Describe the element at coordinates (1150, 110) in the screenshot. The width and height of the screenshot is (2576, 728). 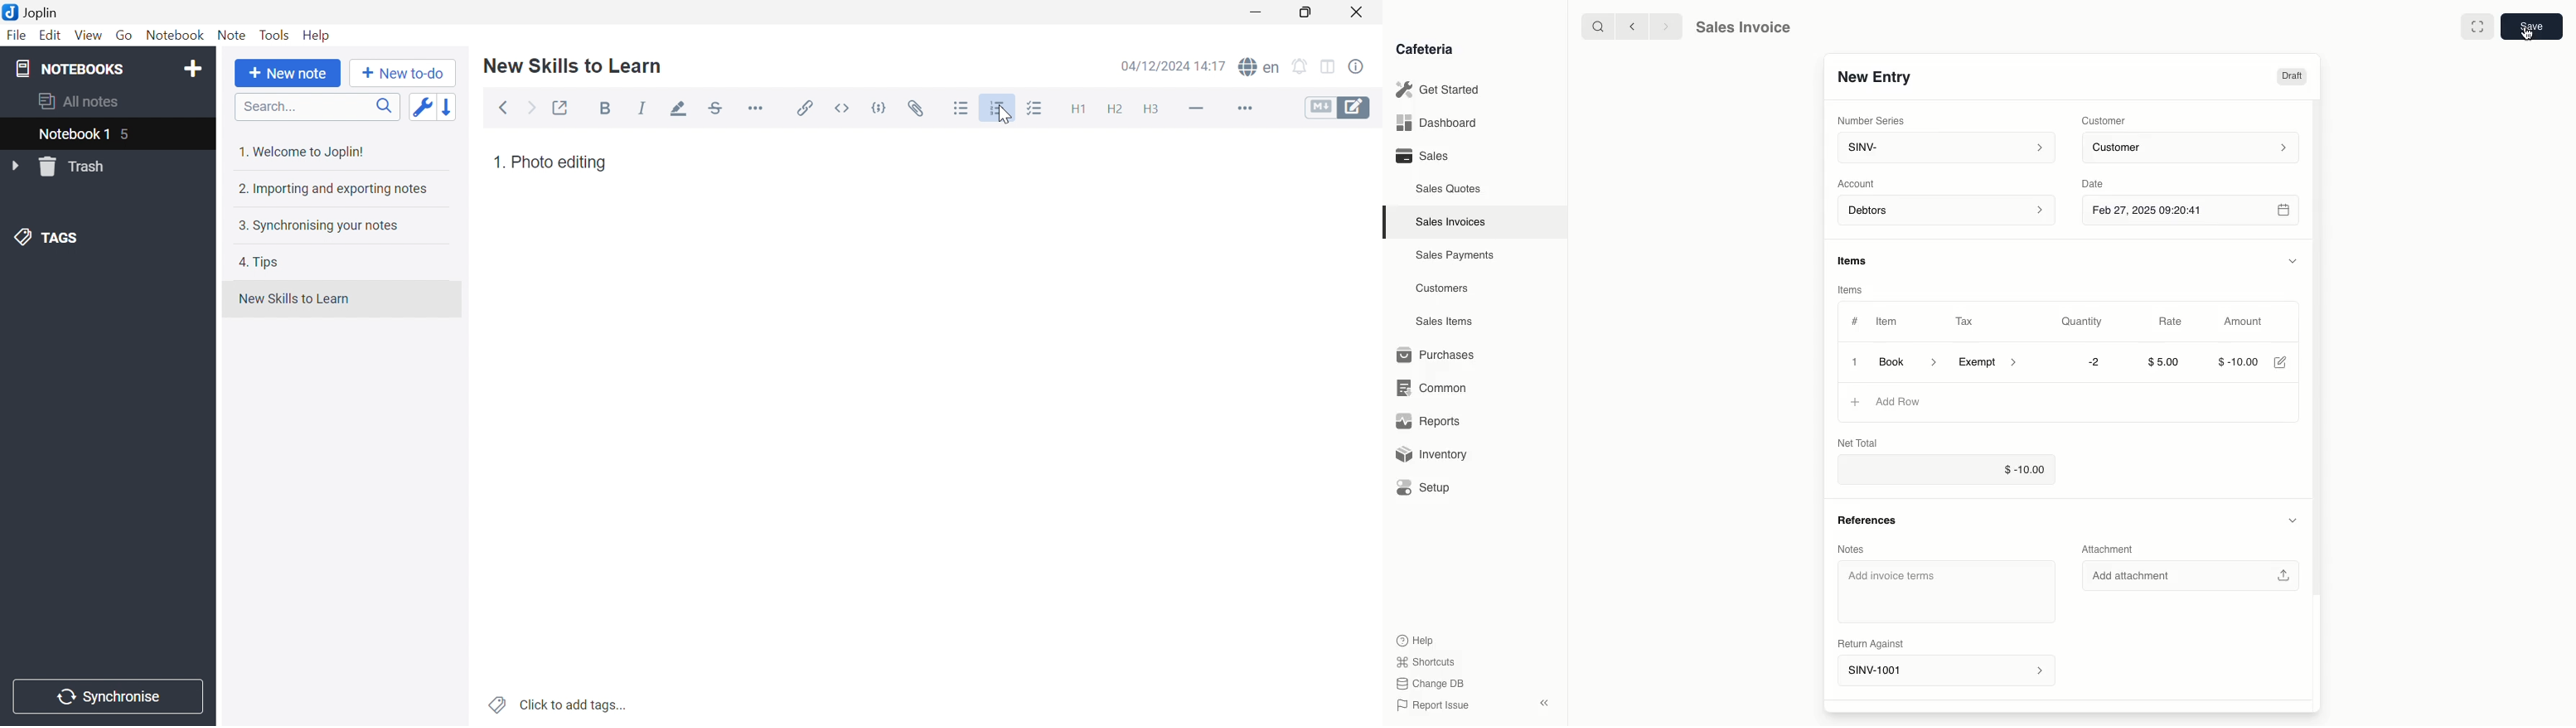
I see `Heading 3` at that location.